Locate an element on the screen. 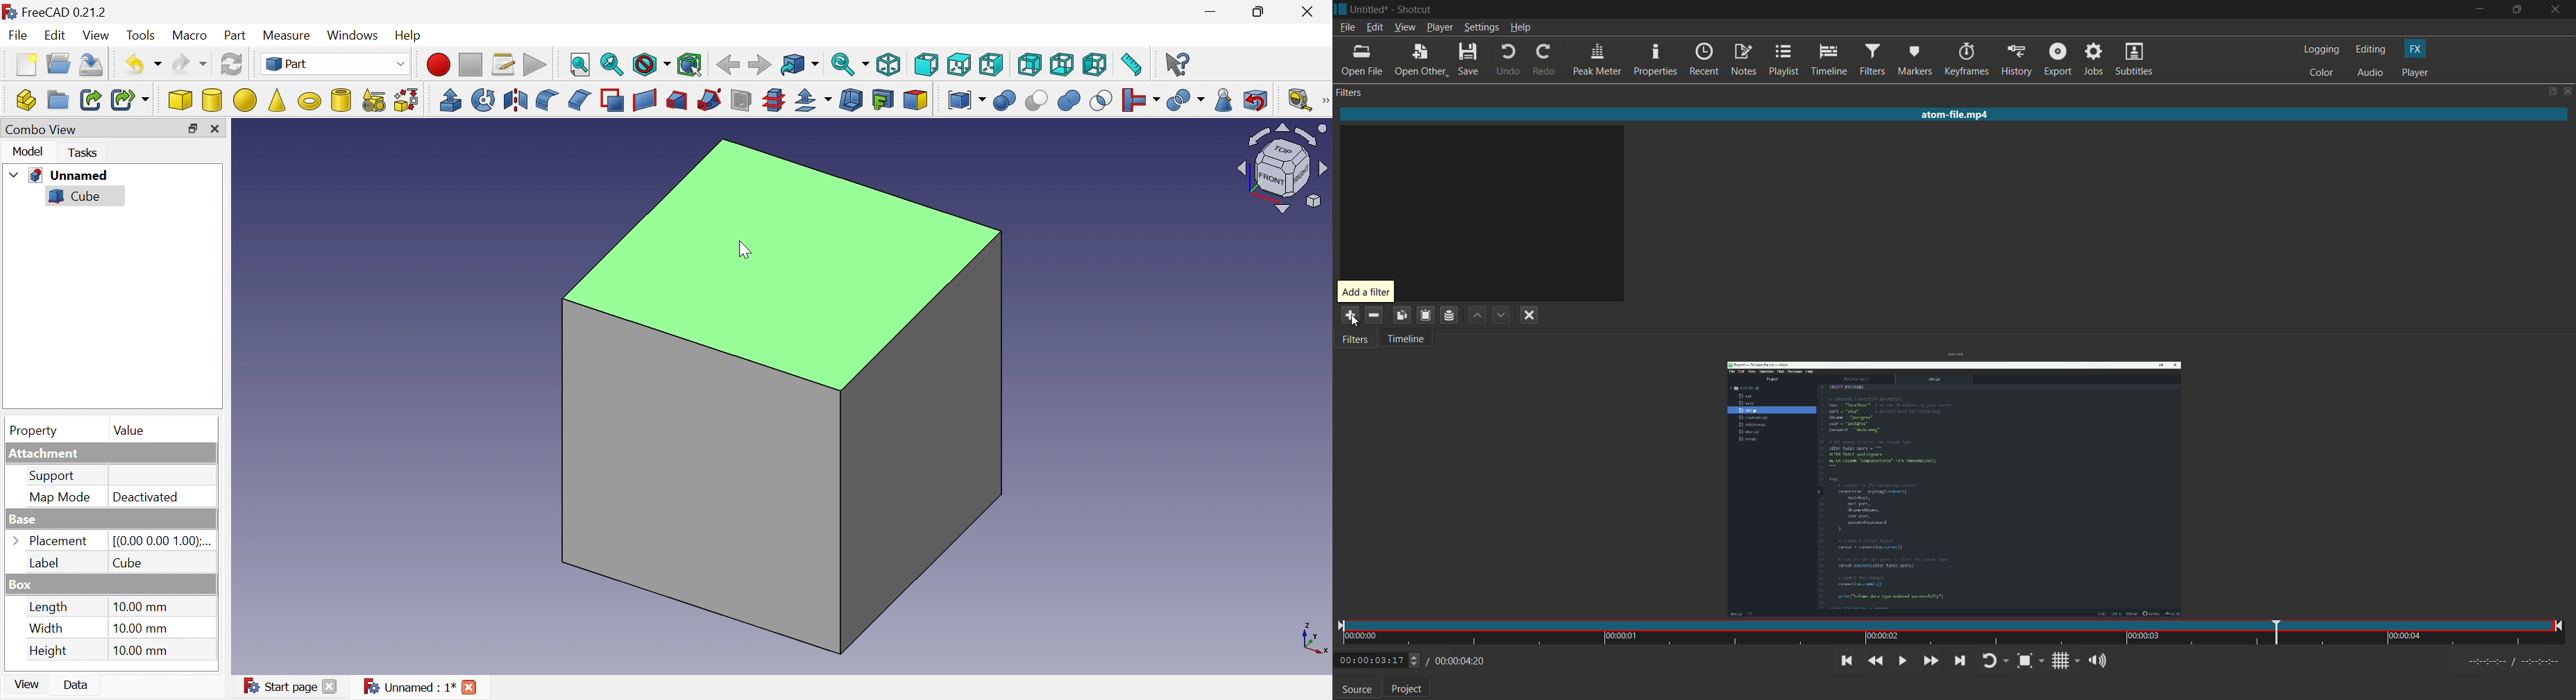 The image size is (2576, 700). Create primitives is located at coordinates (375, 99).